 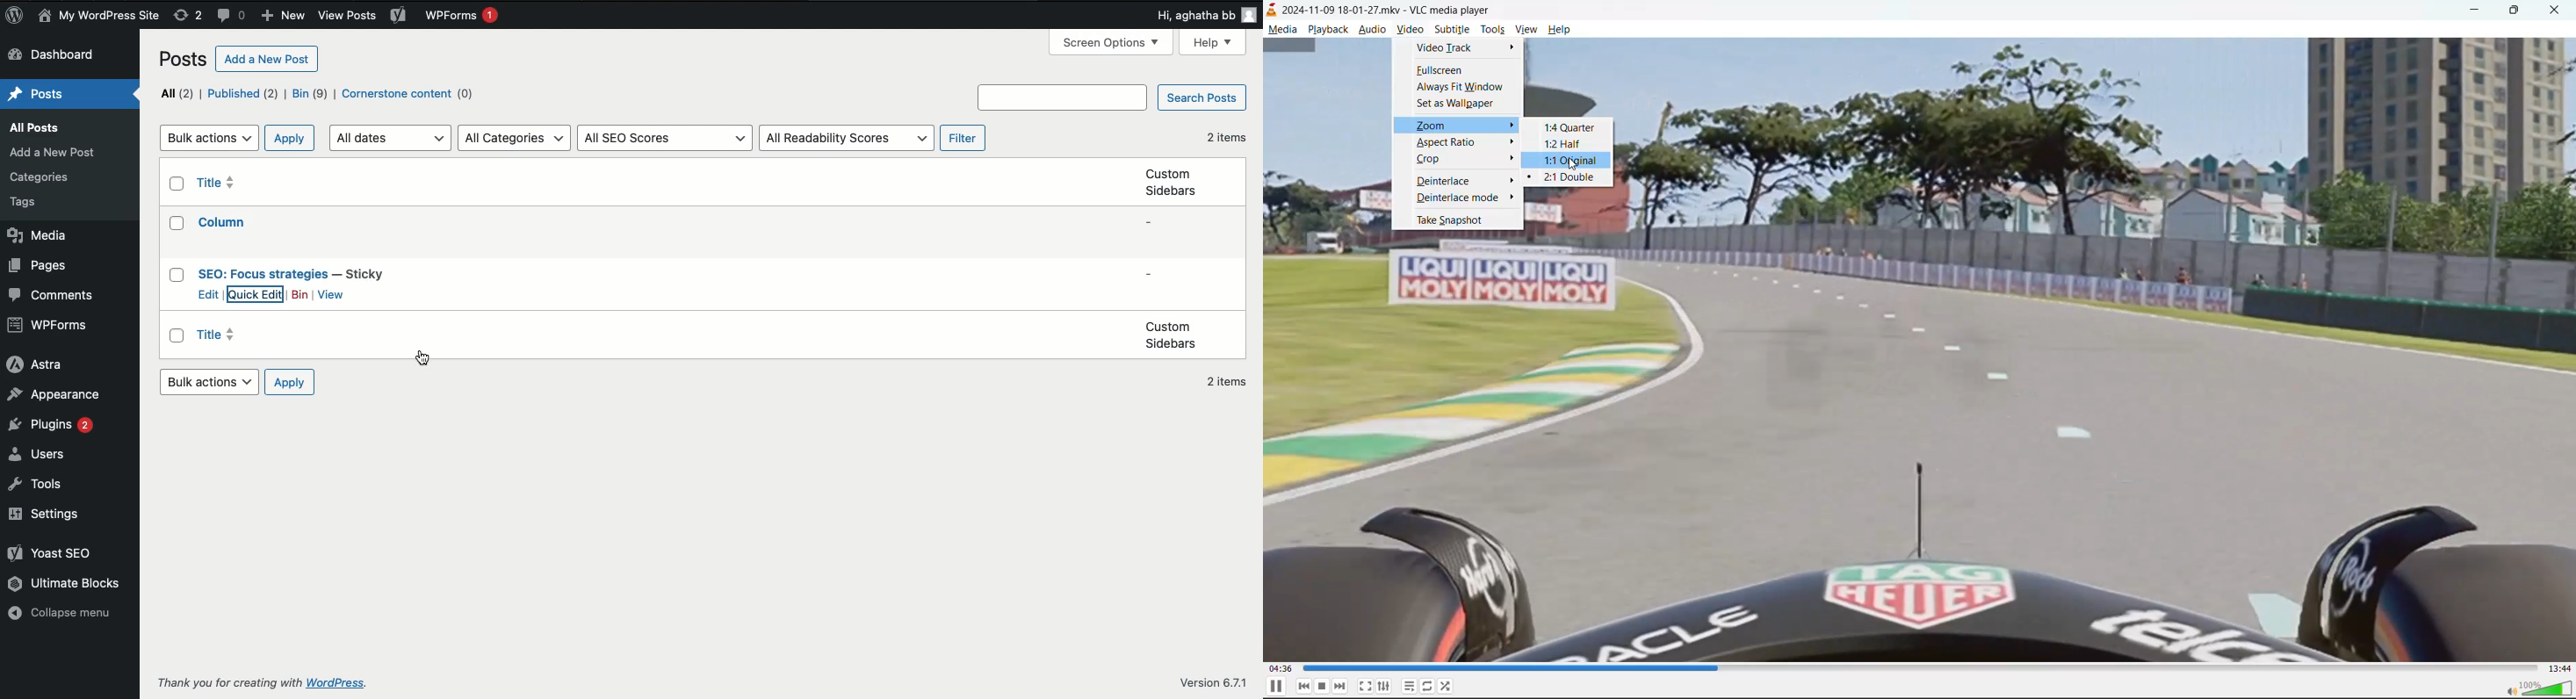 What do you see at coordinates (339, 683) in the screenshot?
I see `wordpress` at bounding box center [339, 683].